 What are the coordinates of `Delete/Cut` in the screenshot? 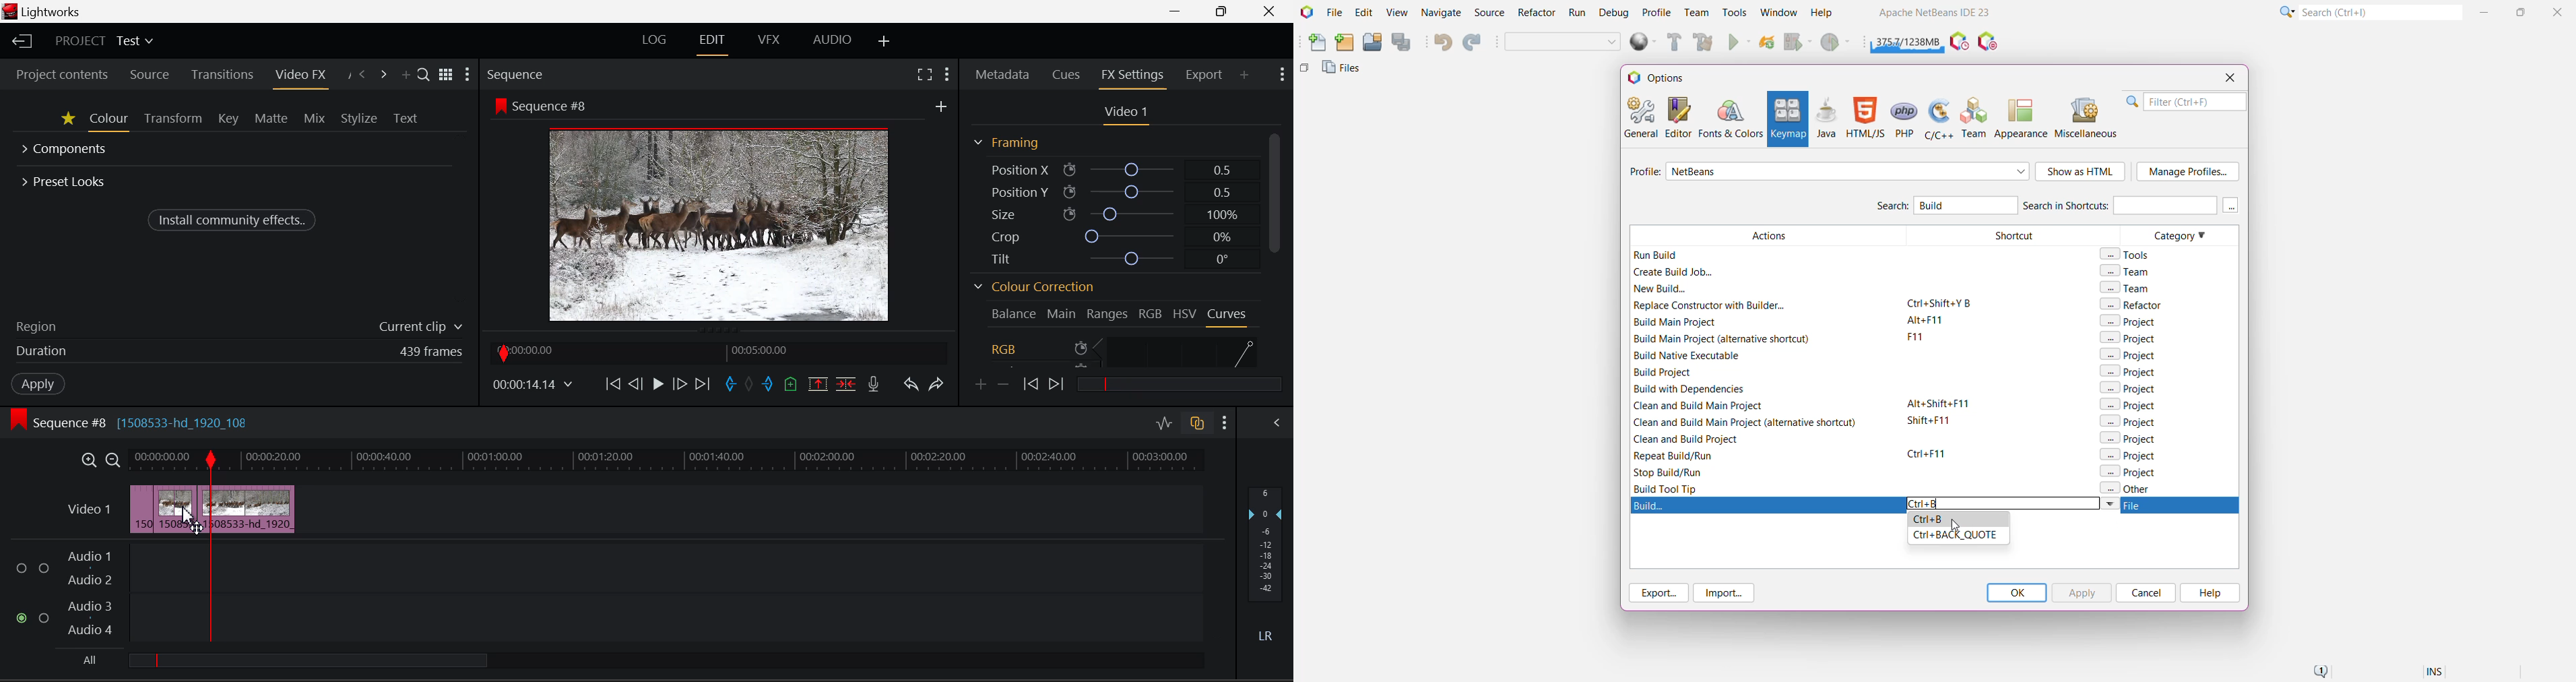 It's located at (846, 384).